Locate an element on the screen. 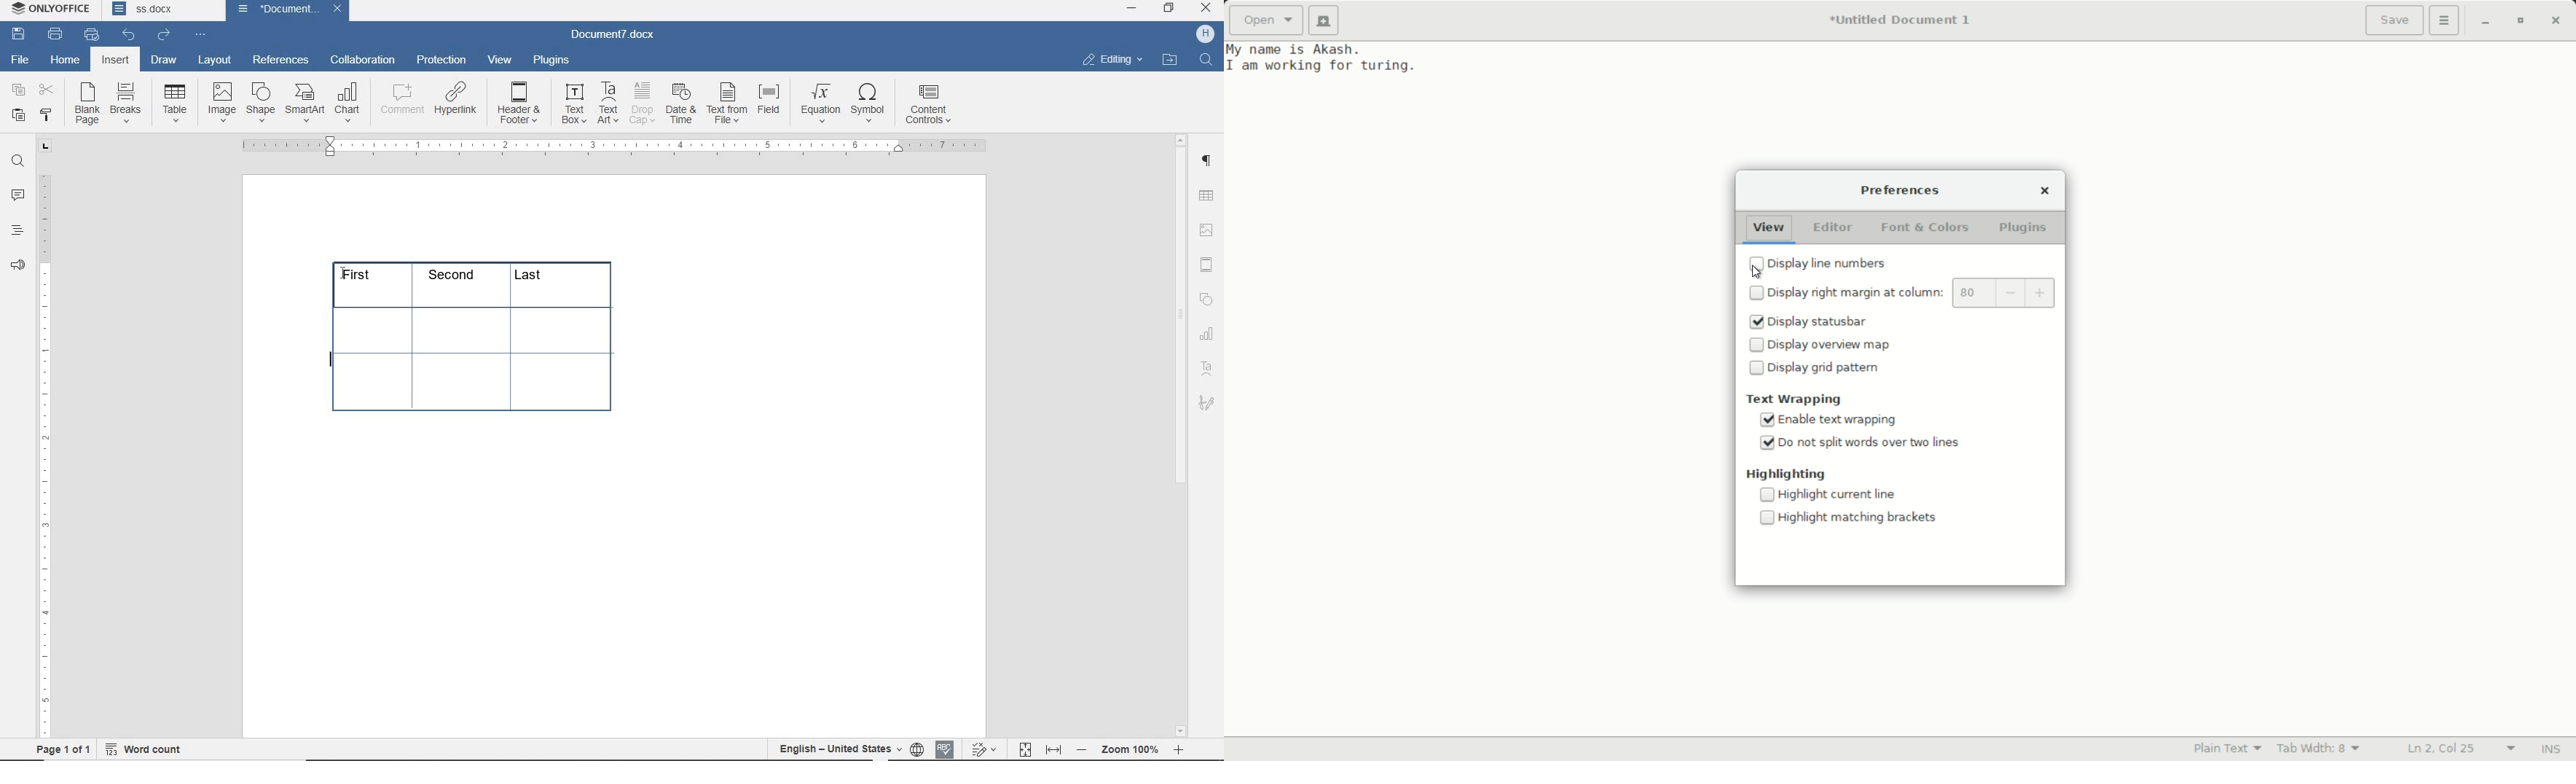 This screenshot has width=2576, height=784. header & footer is located at coordinates (519, 104).